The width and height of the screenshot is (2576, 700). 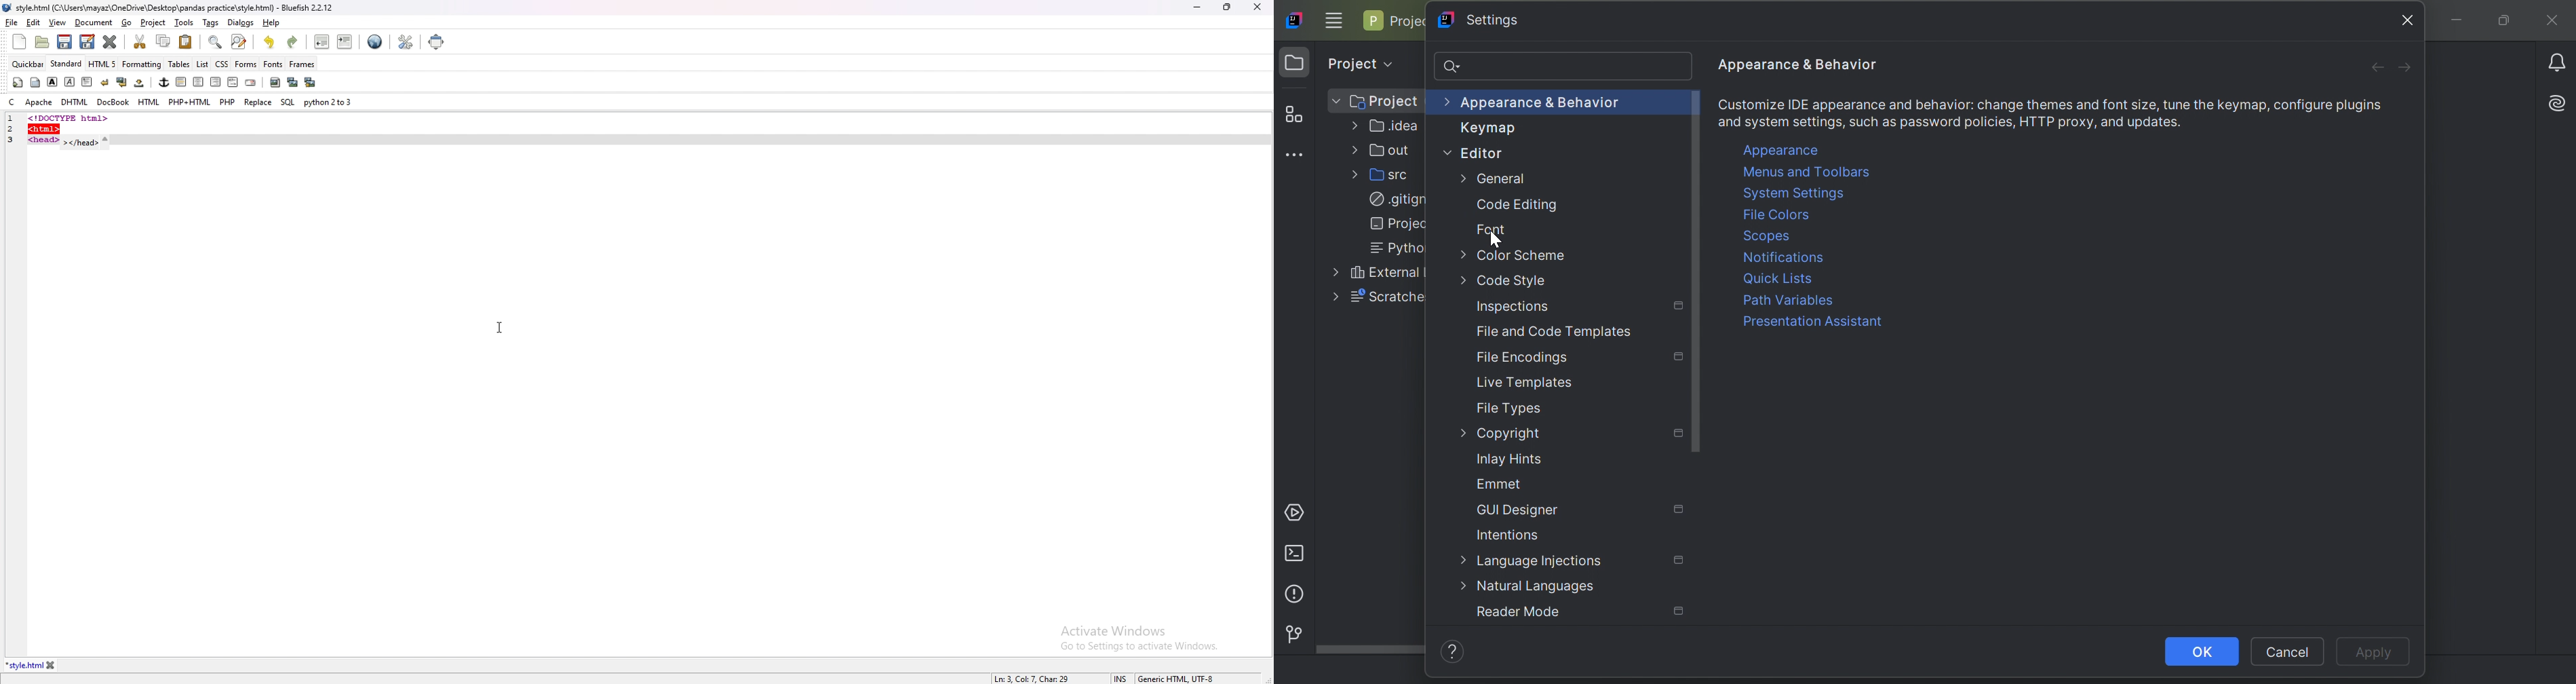 What do you see at coordinates (65, 42) in the screenshot?
I see `save` at bounding box center [65, 42].